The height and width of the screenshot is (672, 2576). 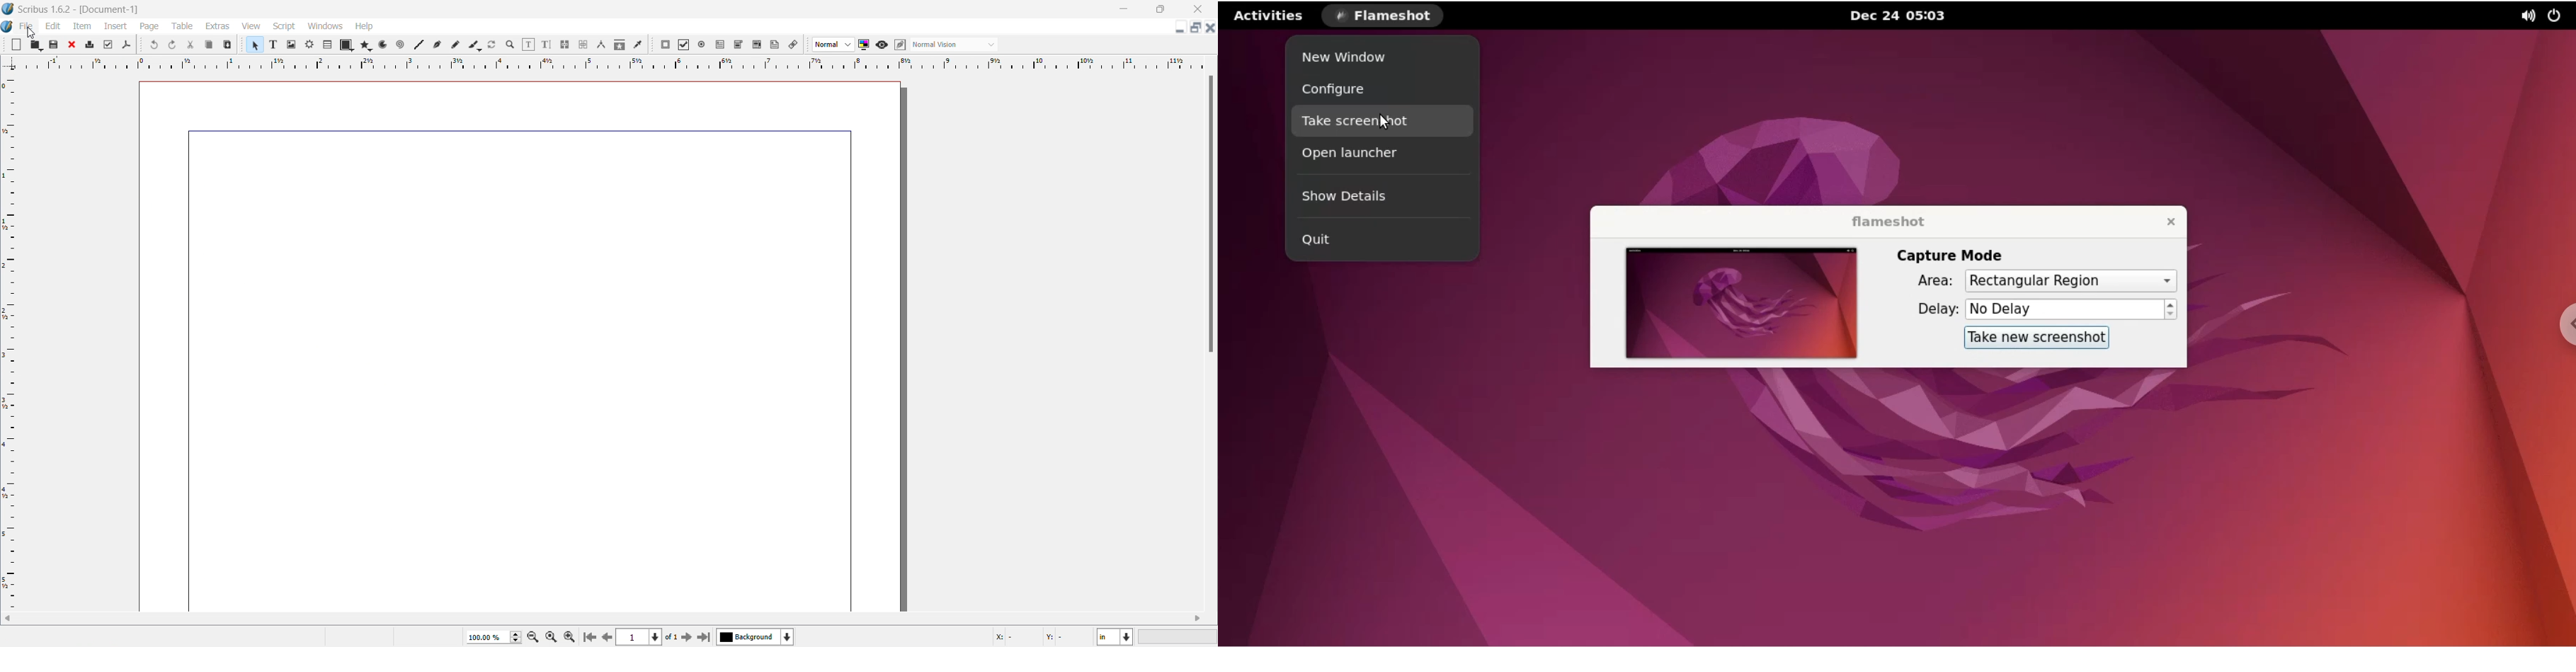 I want to click on add image, so click(x=293, y=45).